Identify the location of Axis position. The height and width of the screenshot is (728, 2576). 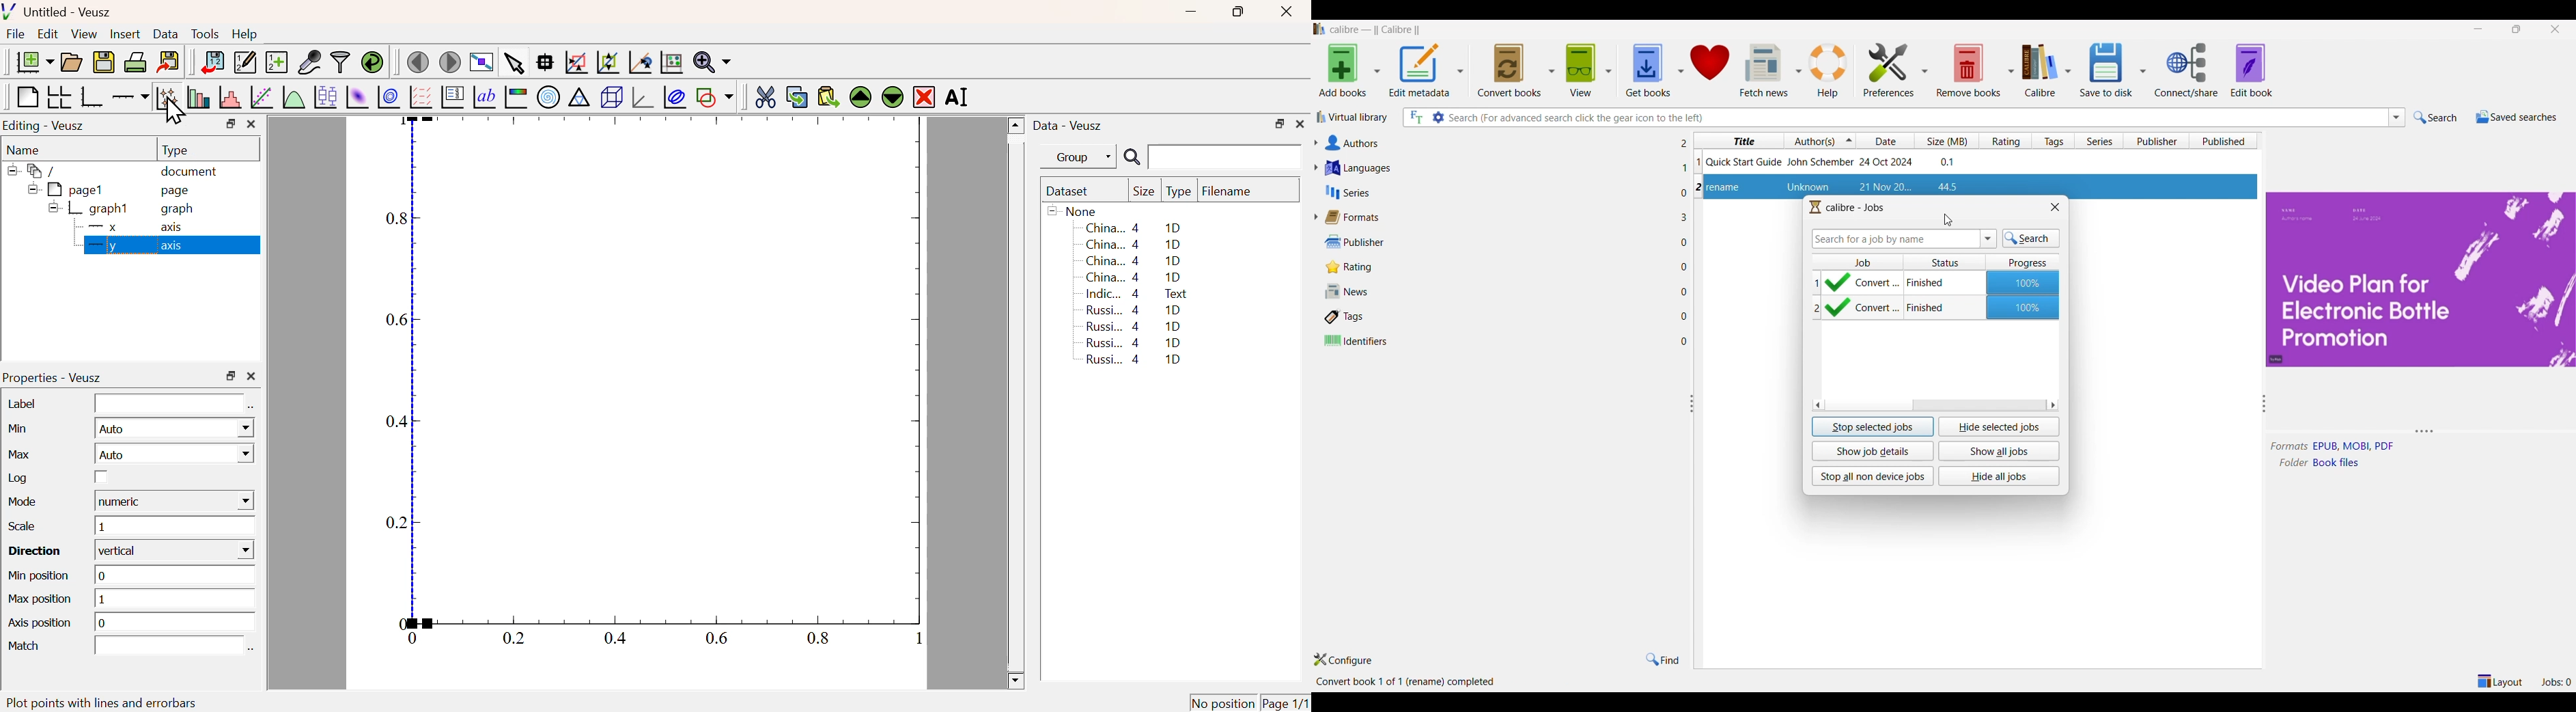
(40, 625).